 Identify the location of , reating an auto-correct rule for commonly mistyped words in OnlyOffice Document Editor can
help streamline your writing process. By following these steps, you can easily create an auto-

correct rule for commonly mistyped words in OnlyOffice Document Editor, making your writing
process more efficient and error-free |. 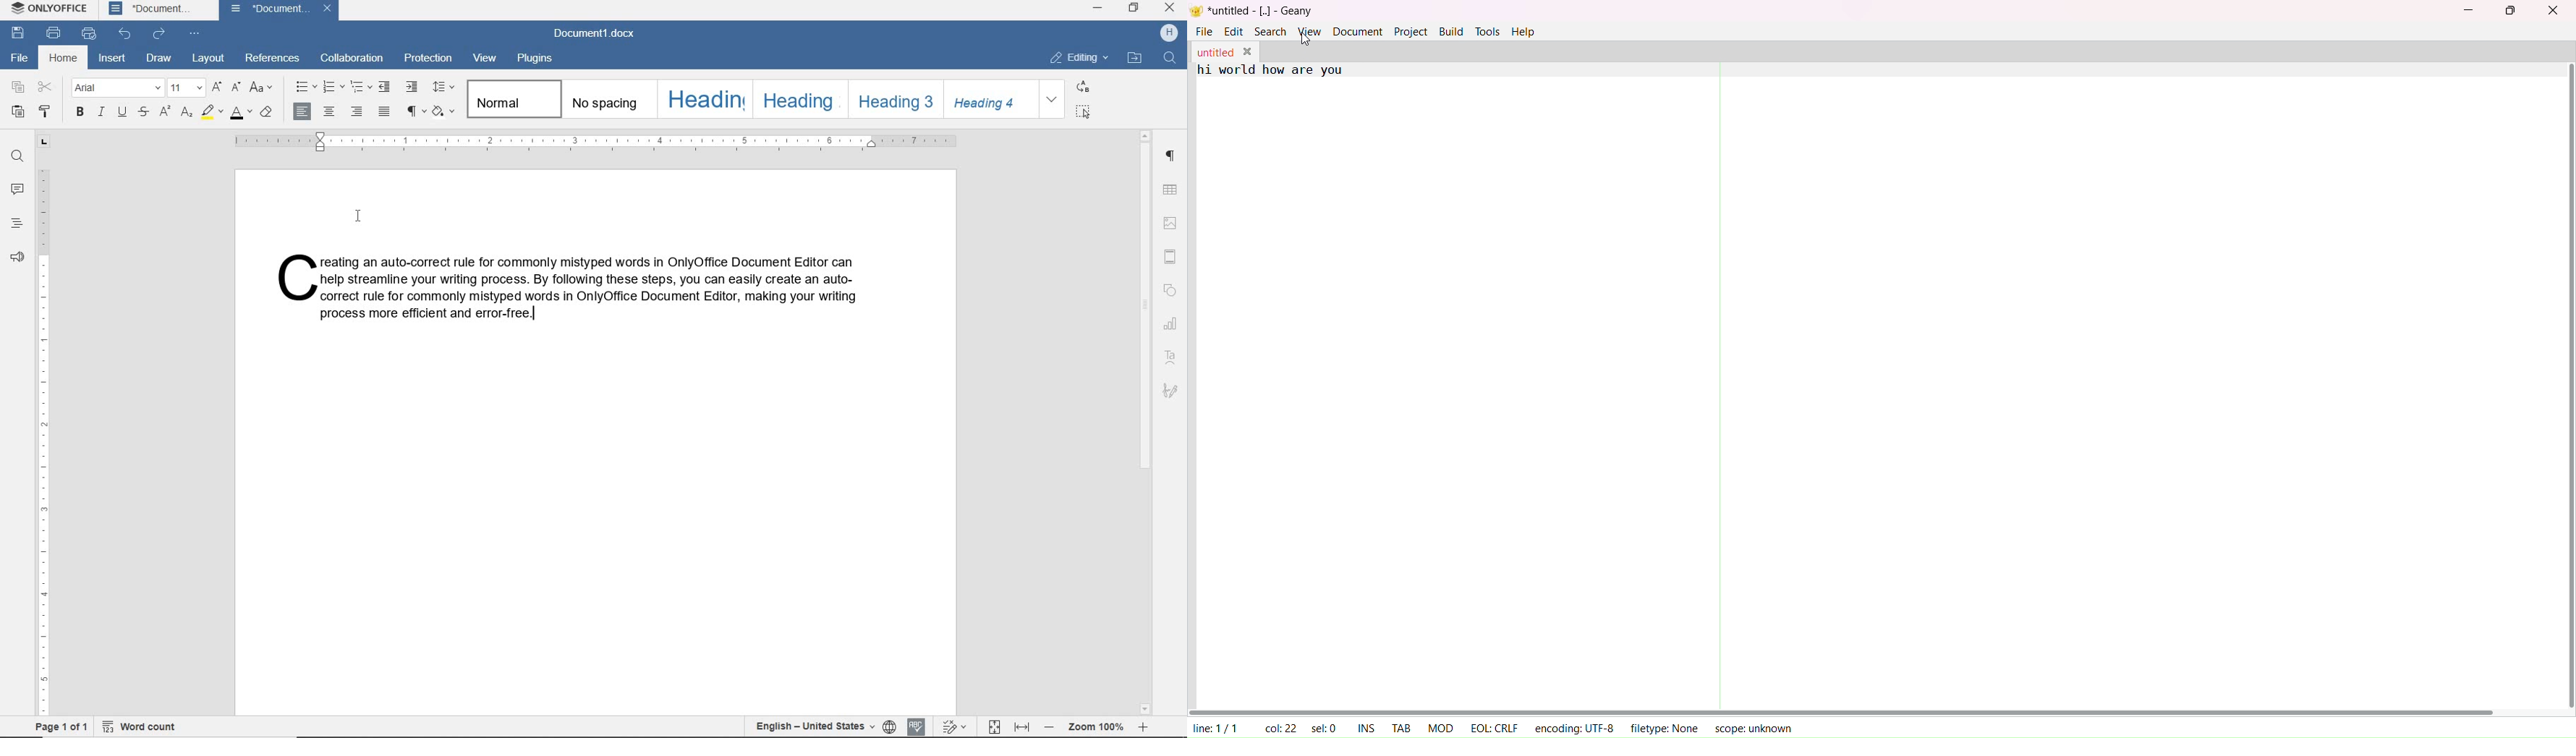
(570, 287).